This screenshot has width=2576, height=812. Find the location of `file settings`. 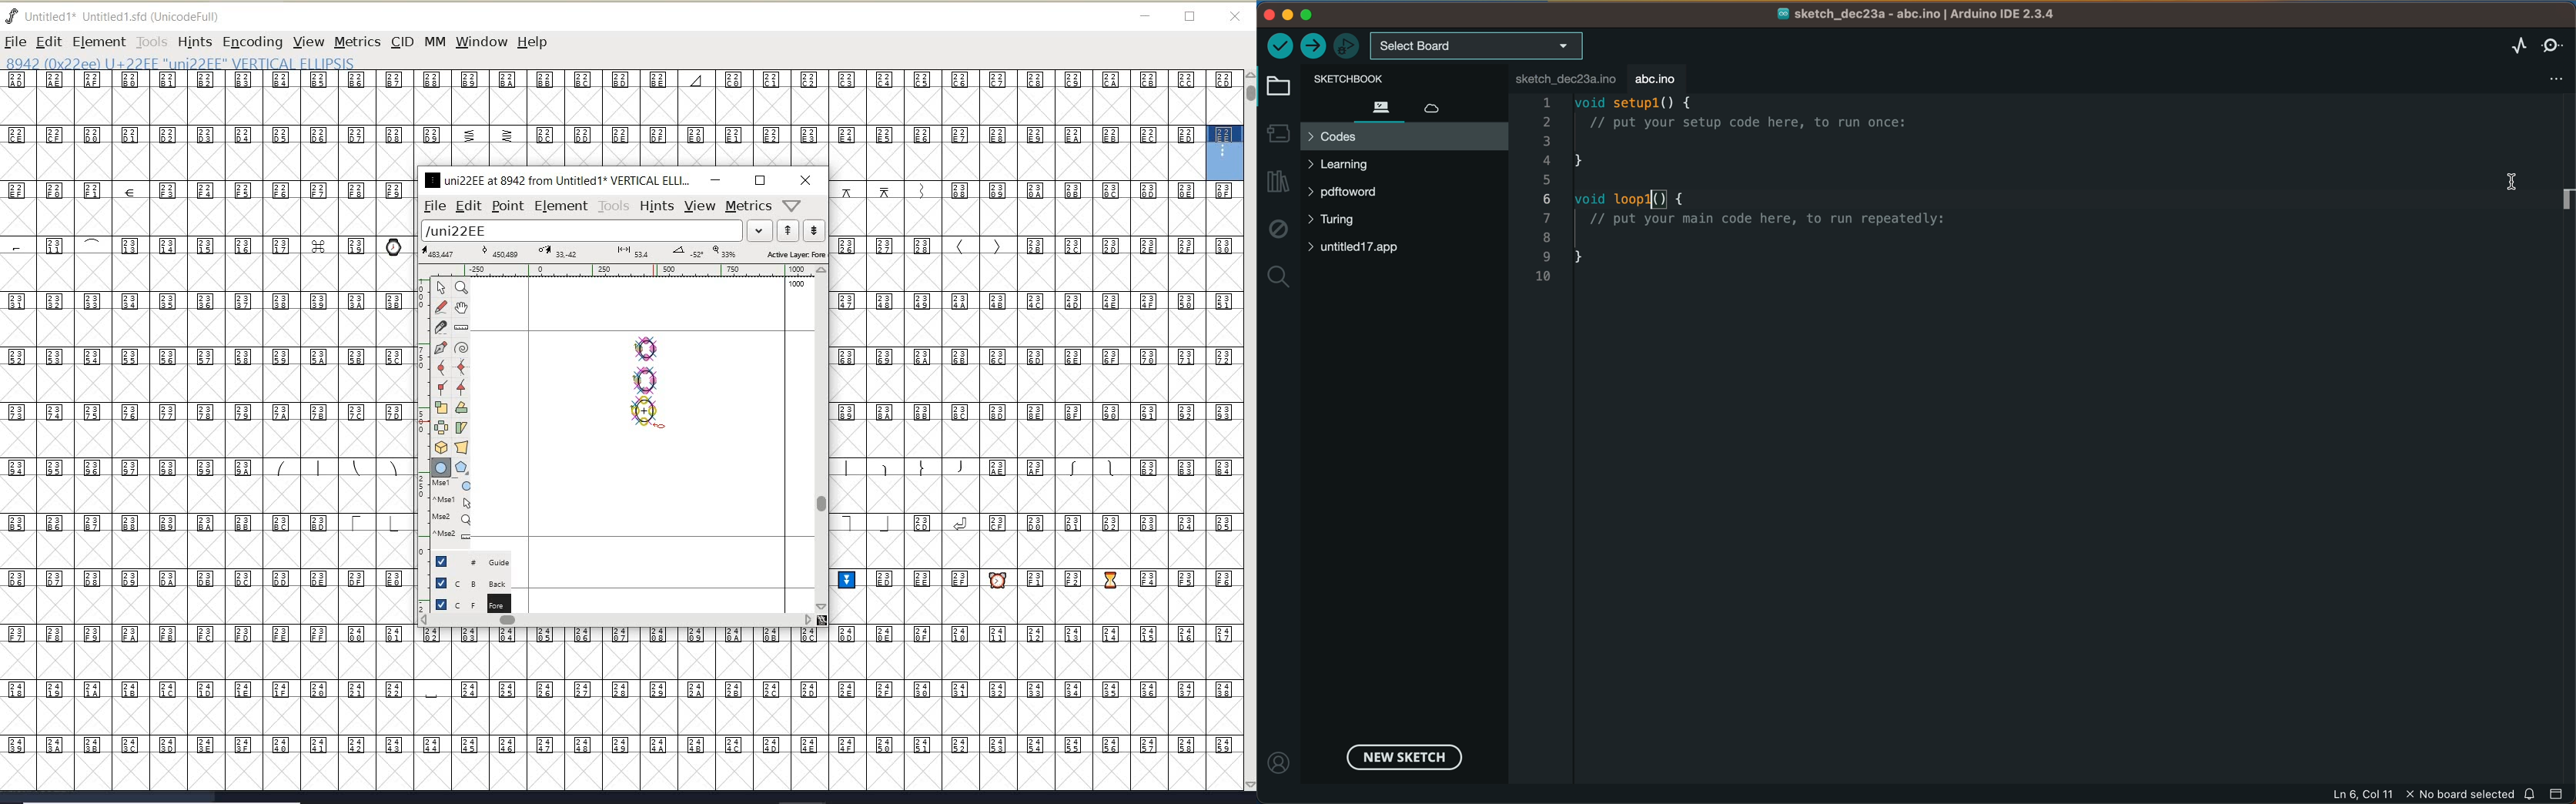

file settings is located at coordinates (2536, 91).